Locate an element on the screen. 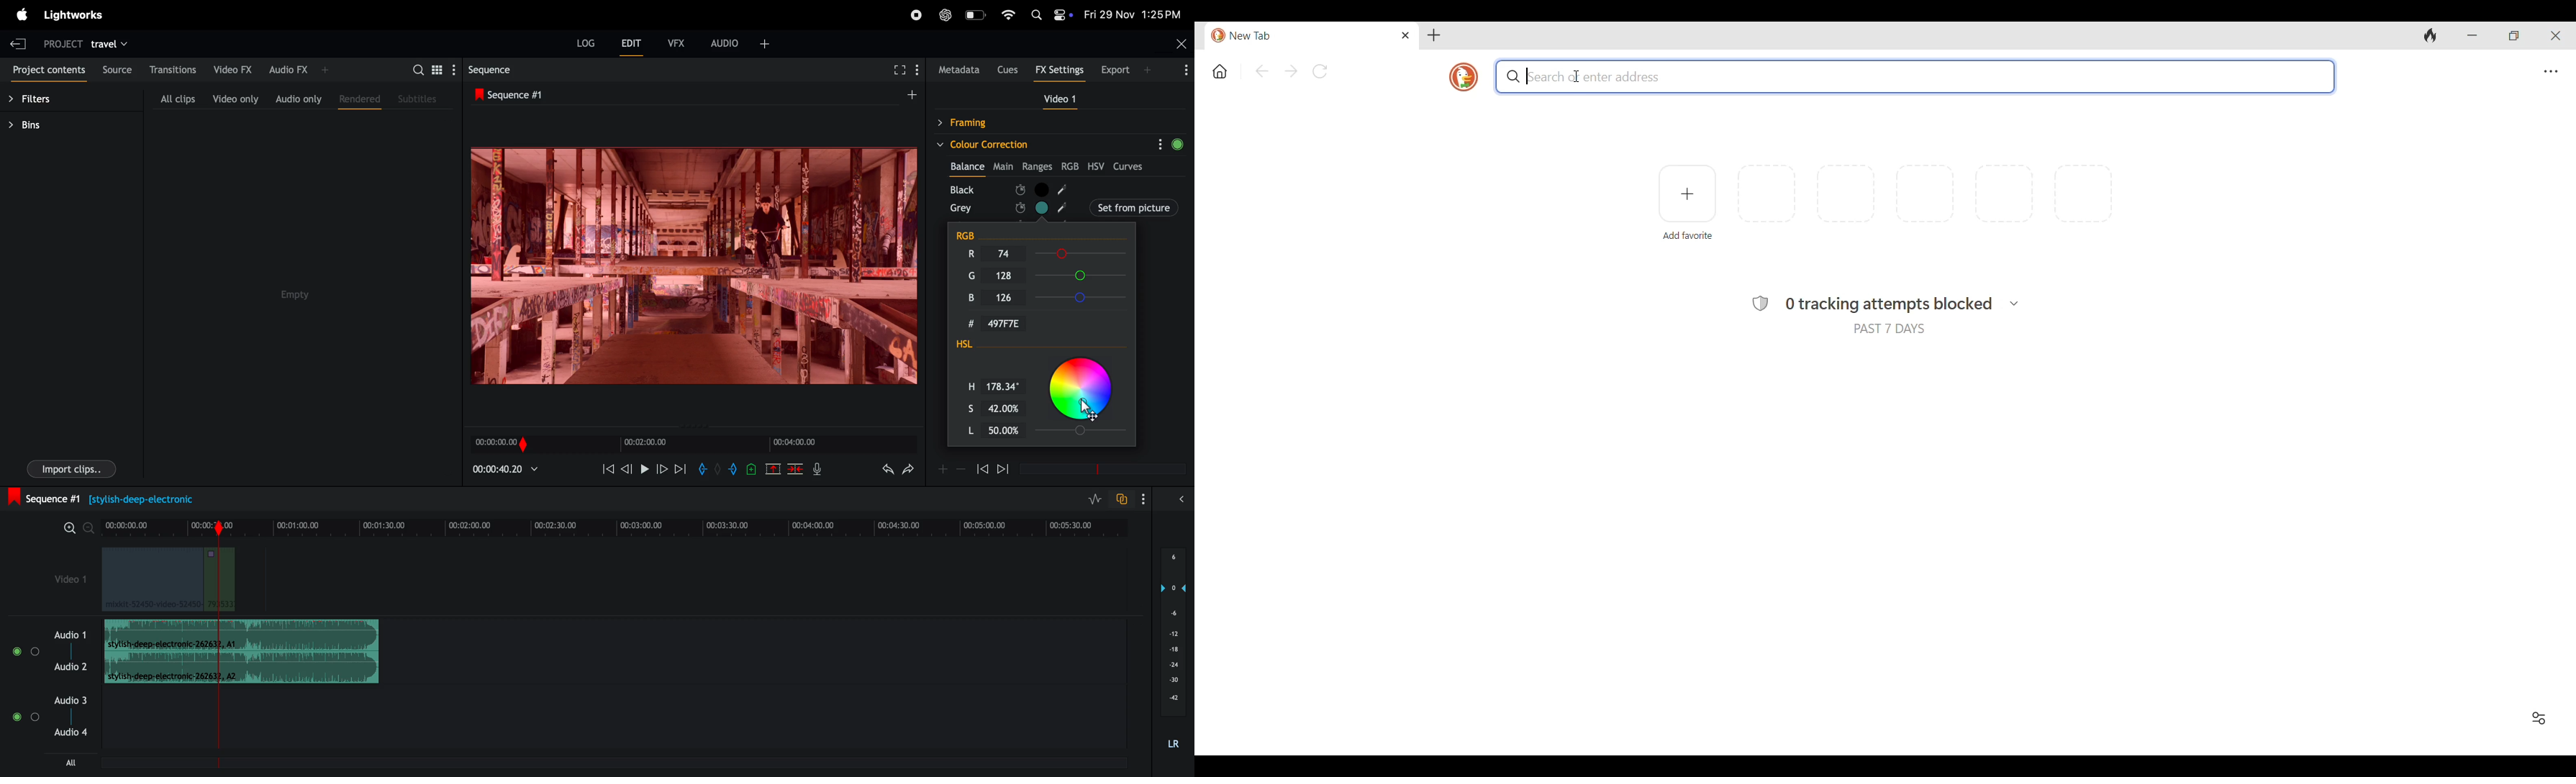 This screenshot has height=784, width=2576. search bar is located at coordinates (415, 70).